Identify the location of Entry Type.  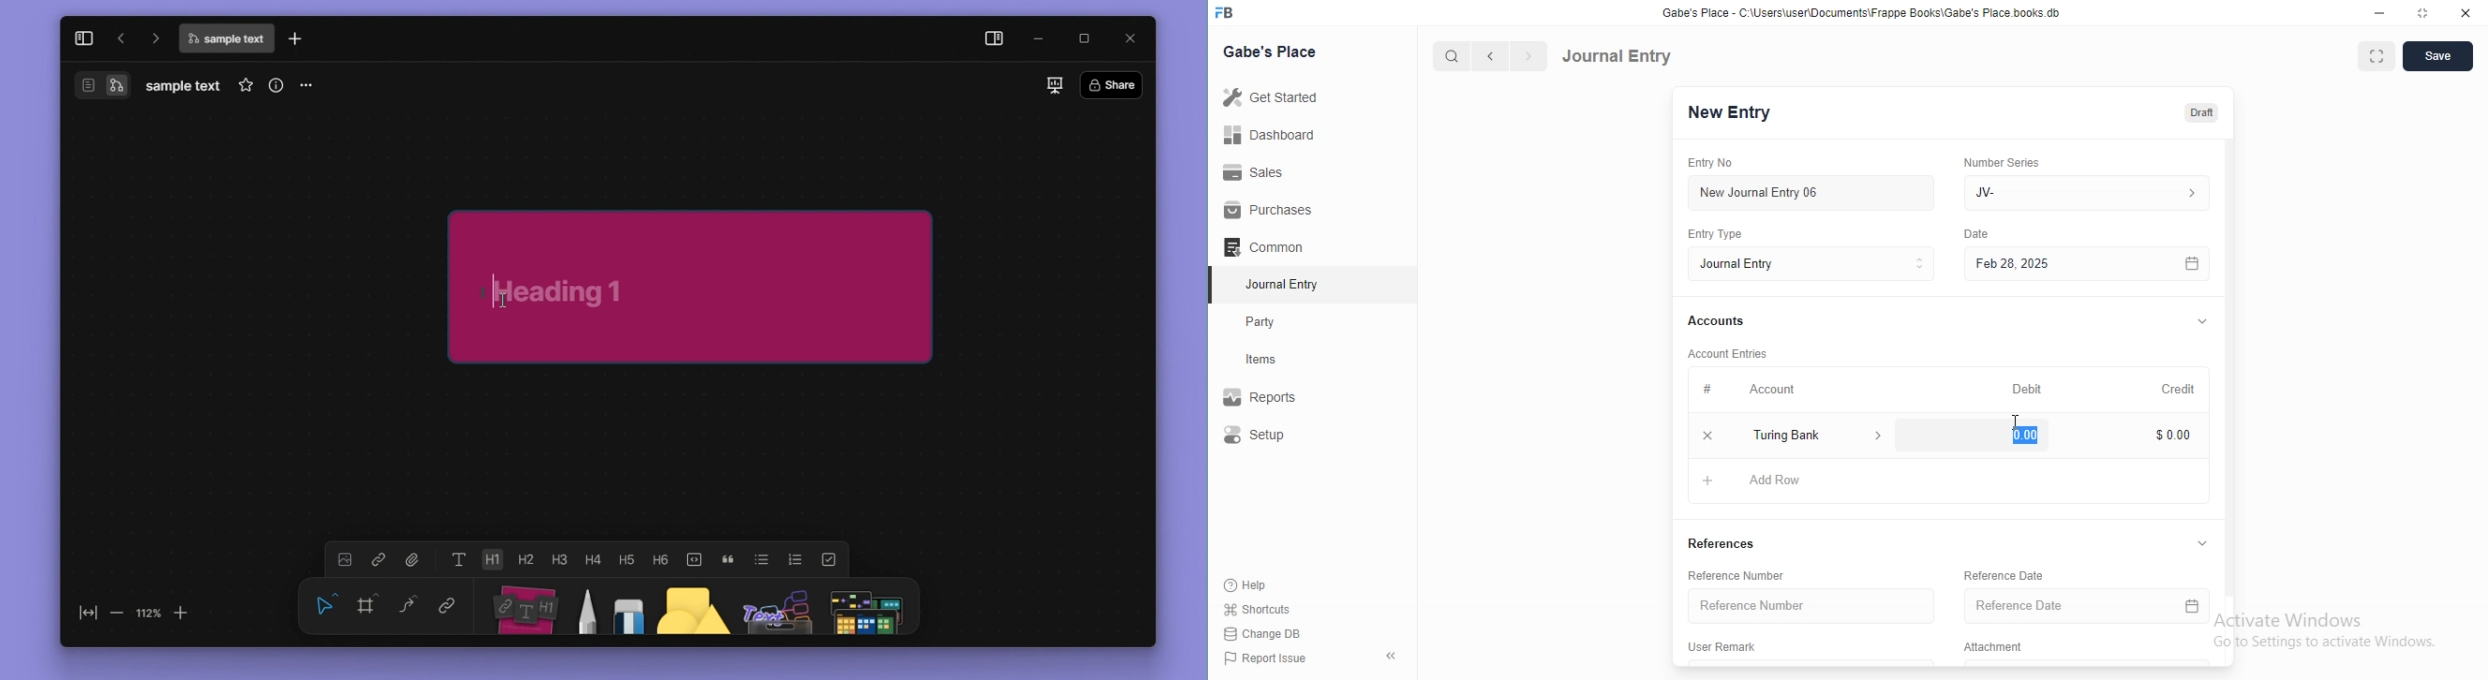
(1810, 264).